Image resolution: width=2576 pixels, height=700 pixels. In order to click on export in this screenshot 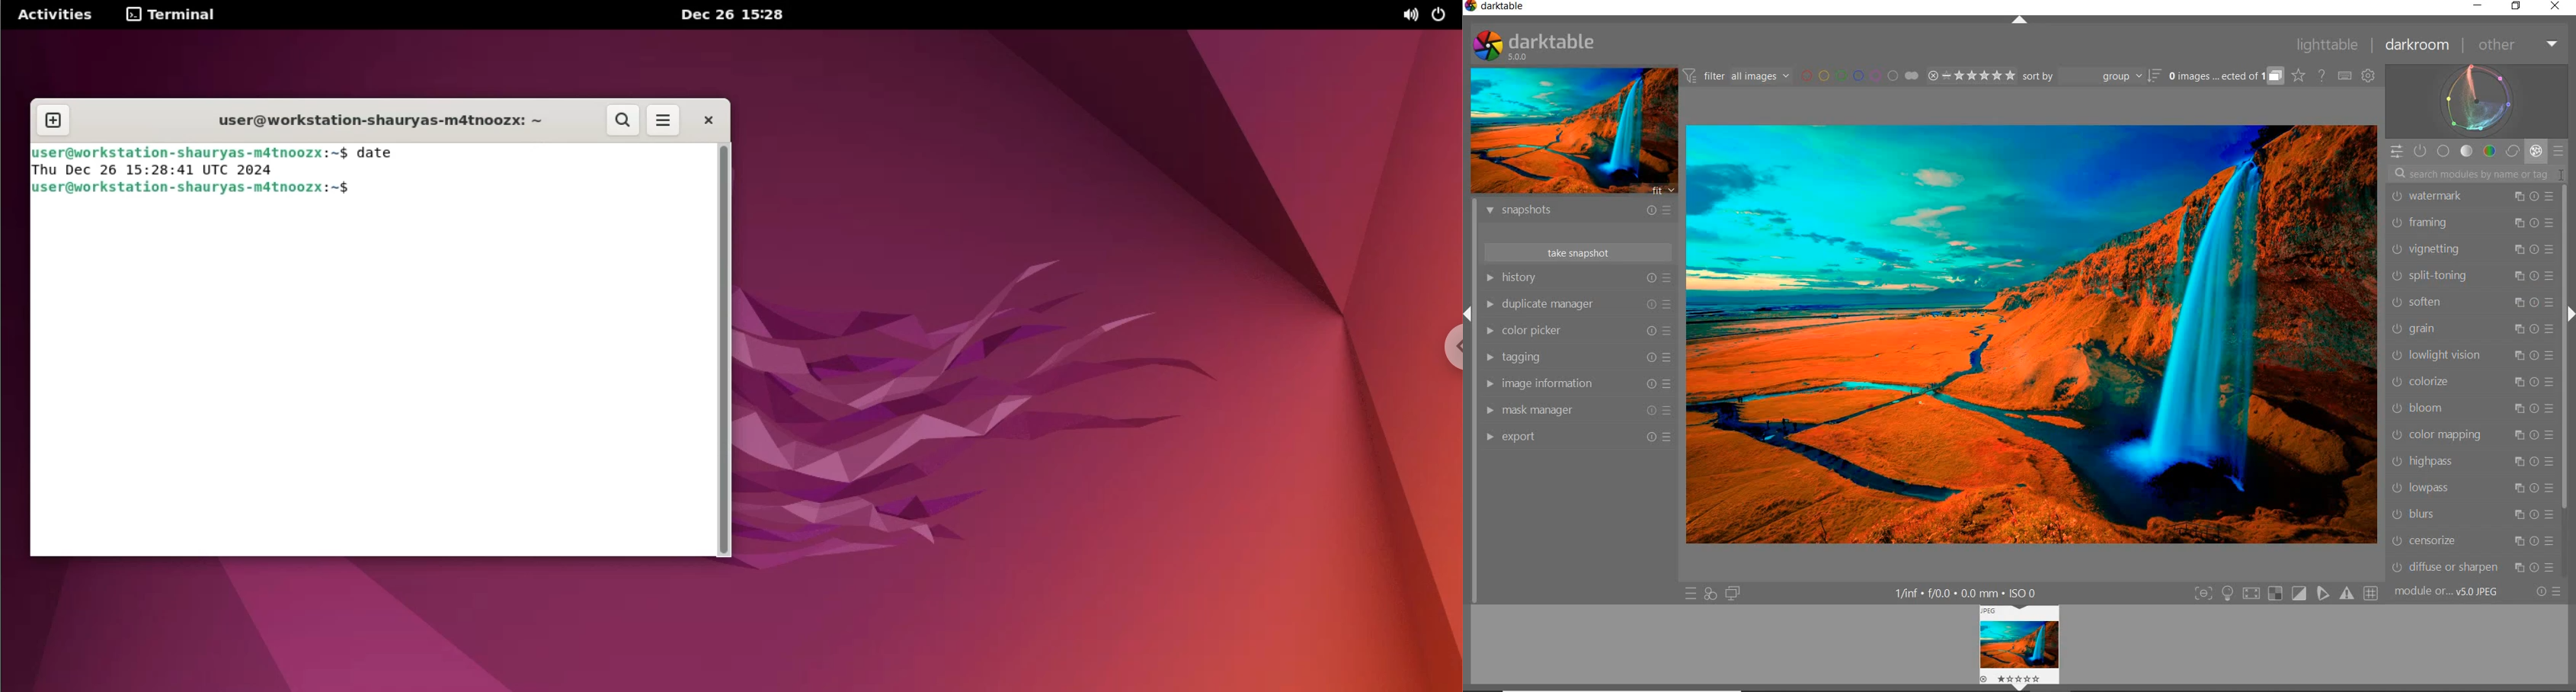, I will do `click(1579, 438)`.